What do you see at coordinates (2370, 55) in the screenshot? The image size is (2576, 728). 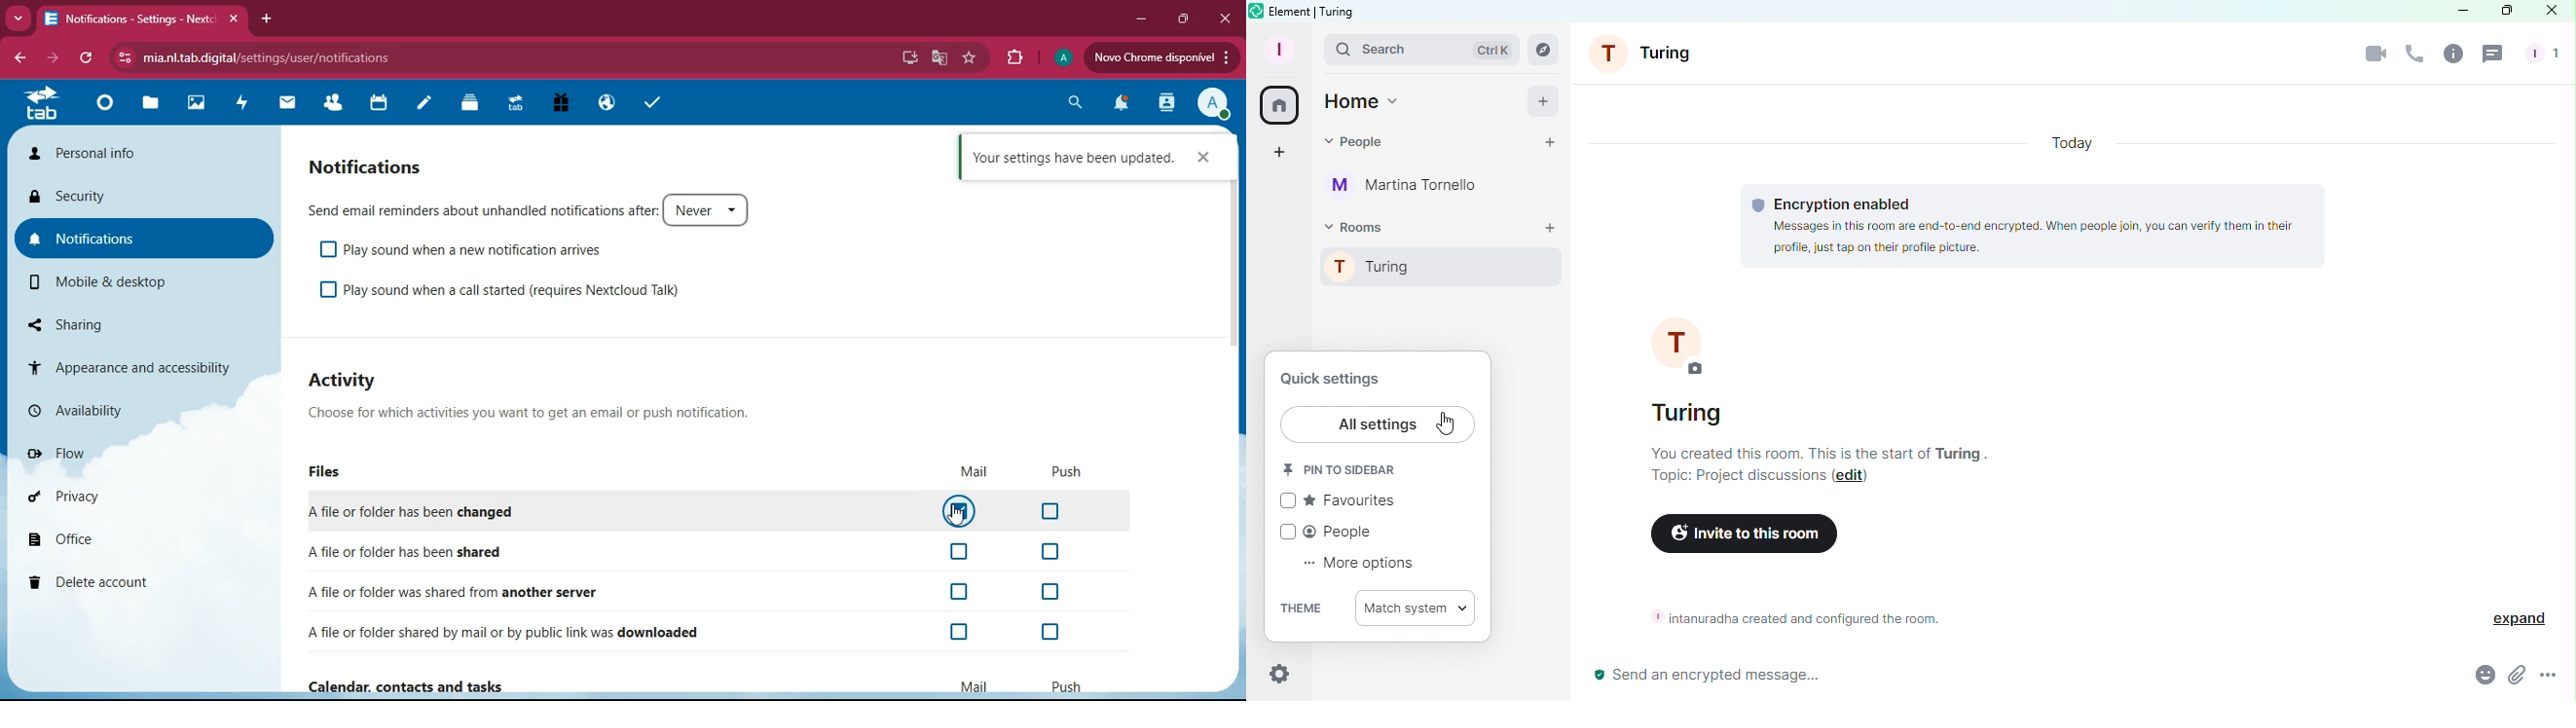 I see `Video call` at bounding box center [2370, 55].